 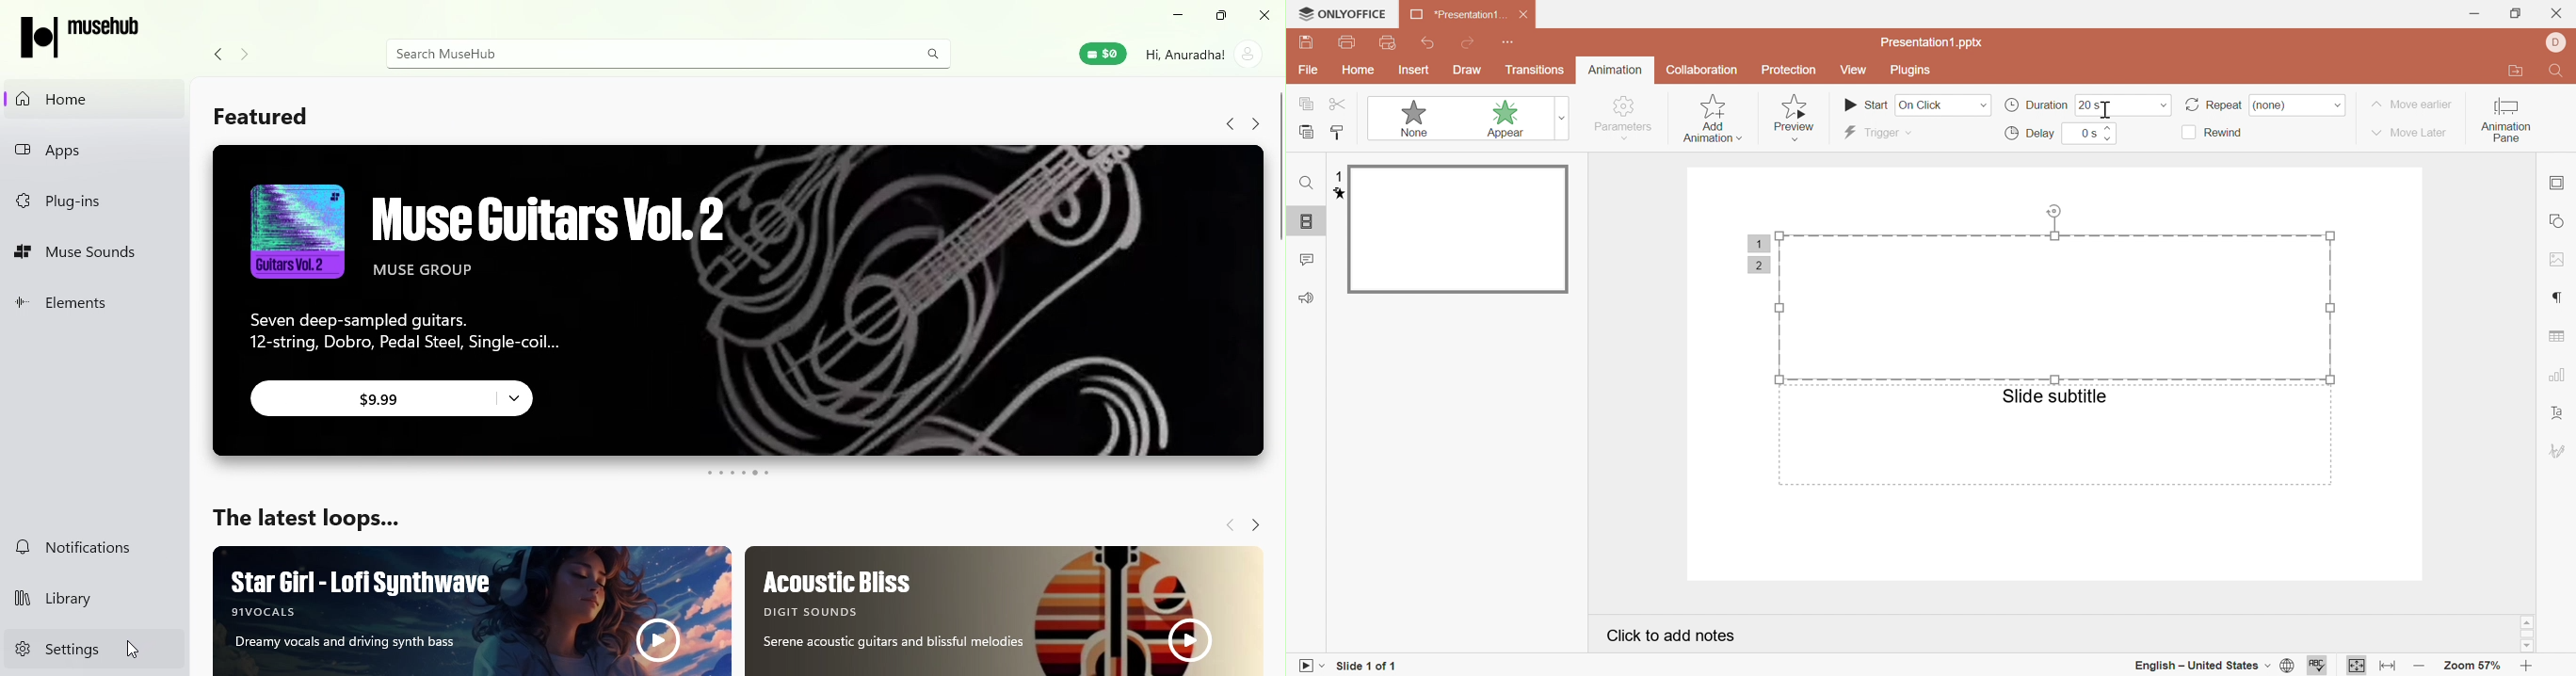 What do you see at coordinates (241, 55) in the screenshot?
I see `Navigate forward` at bounding box center [241, 55].